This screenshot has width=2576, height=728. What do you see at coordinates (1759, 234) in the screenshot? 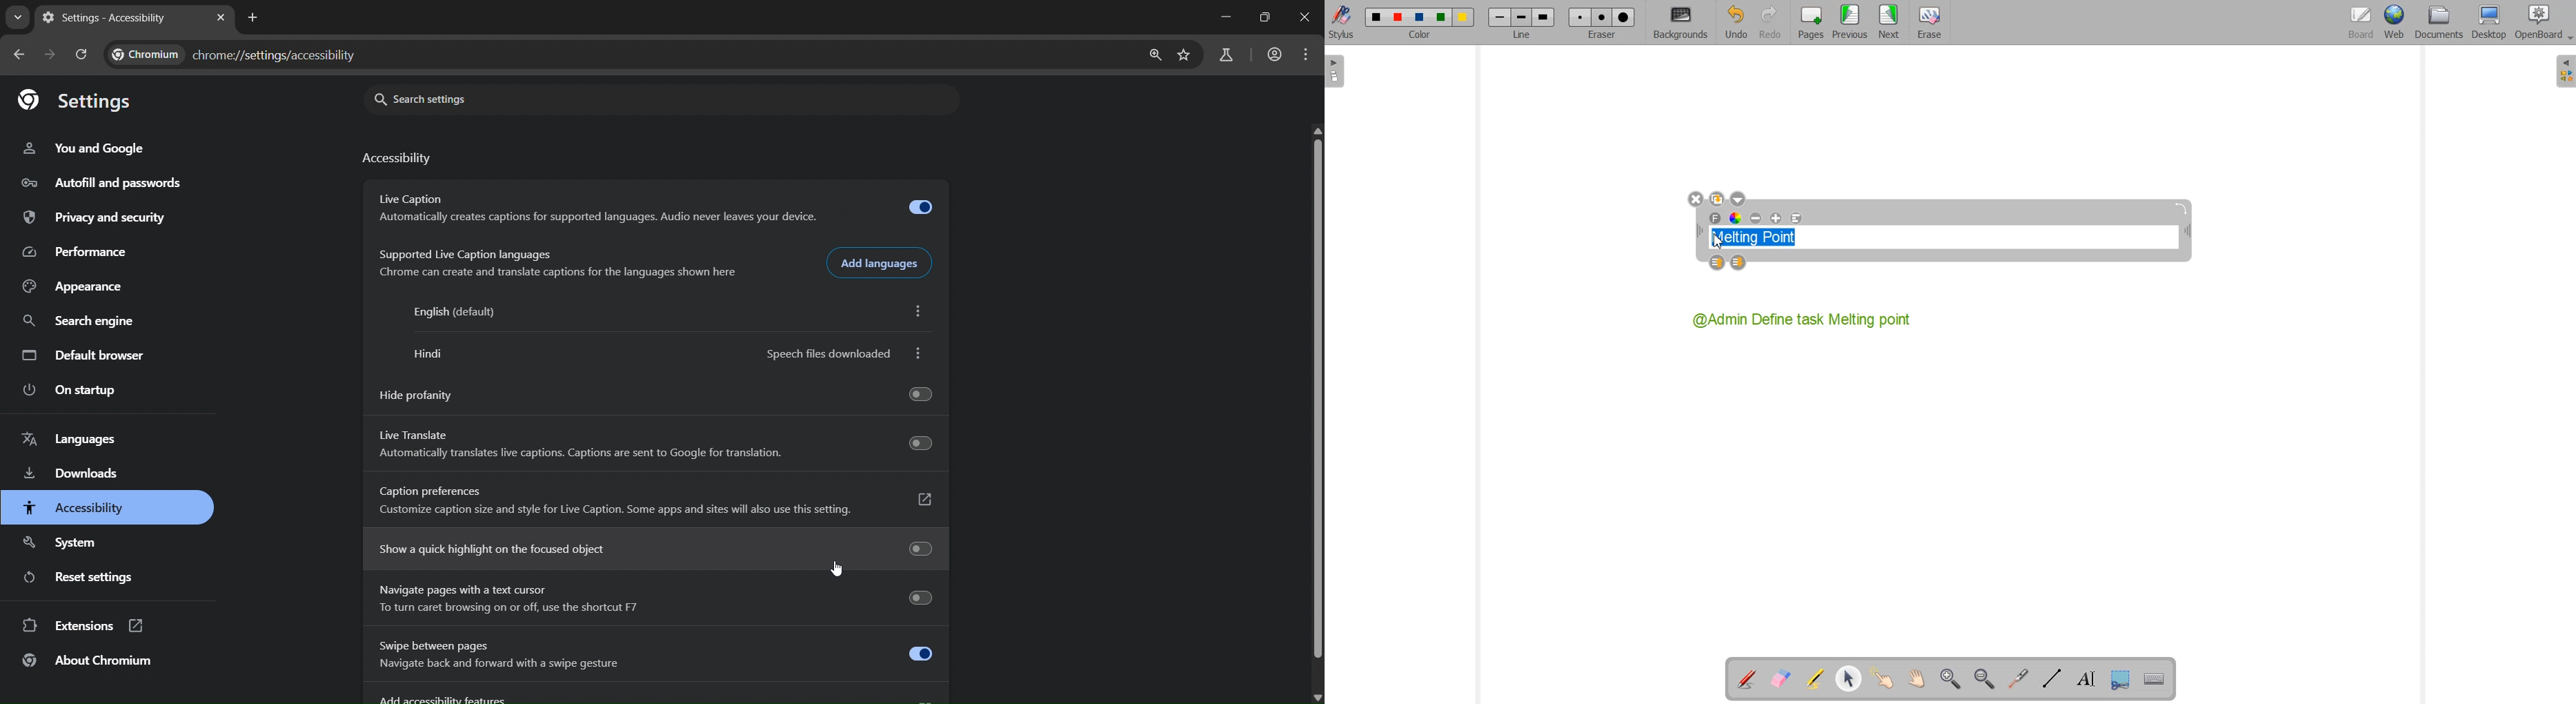
I see `Melting Point` at bounding box center [1759, 234].